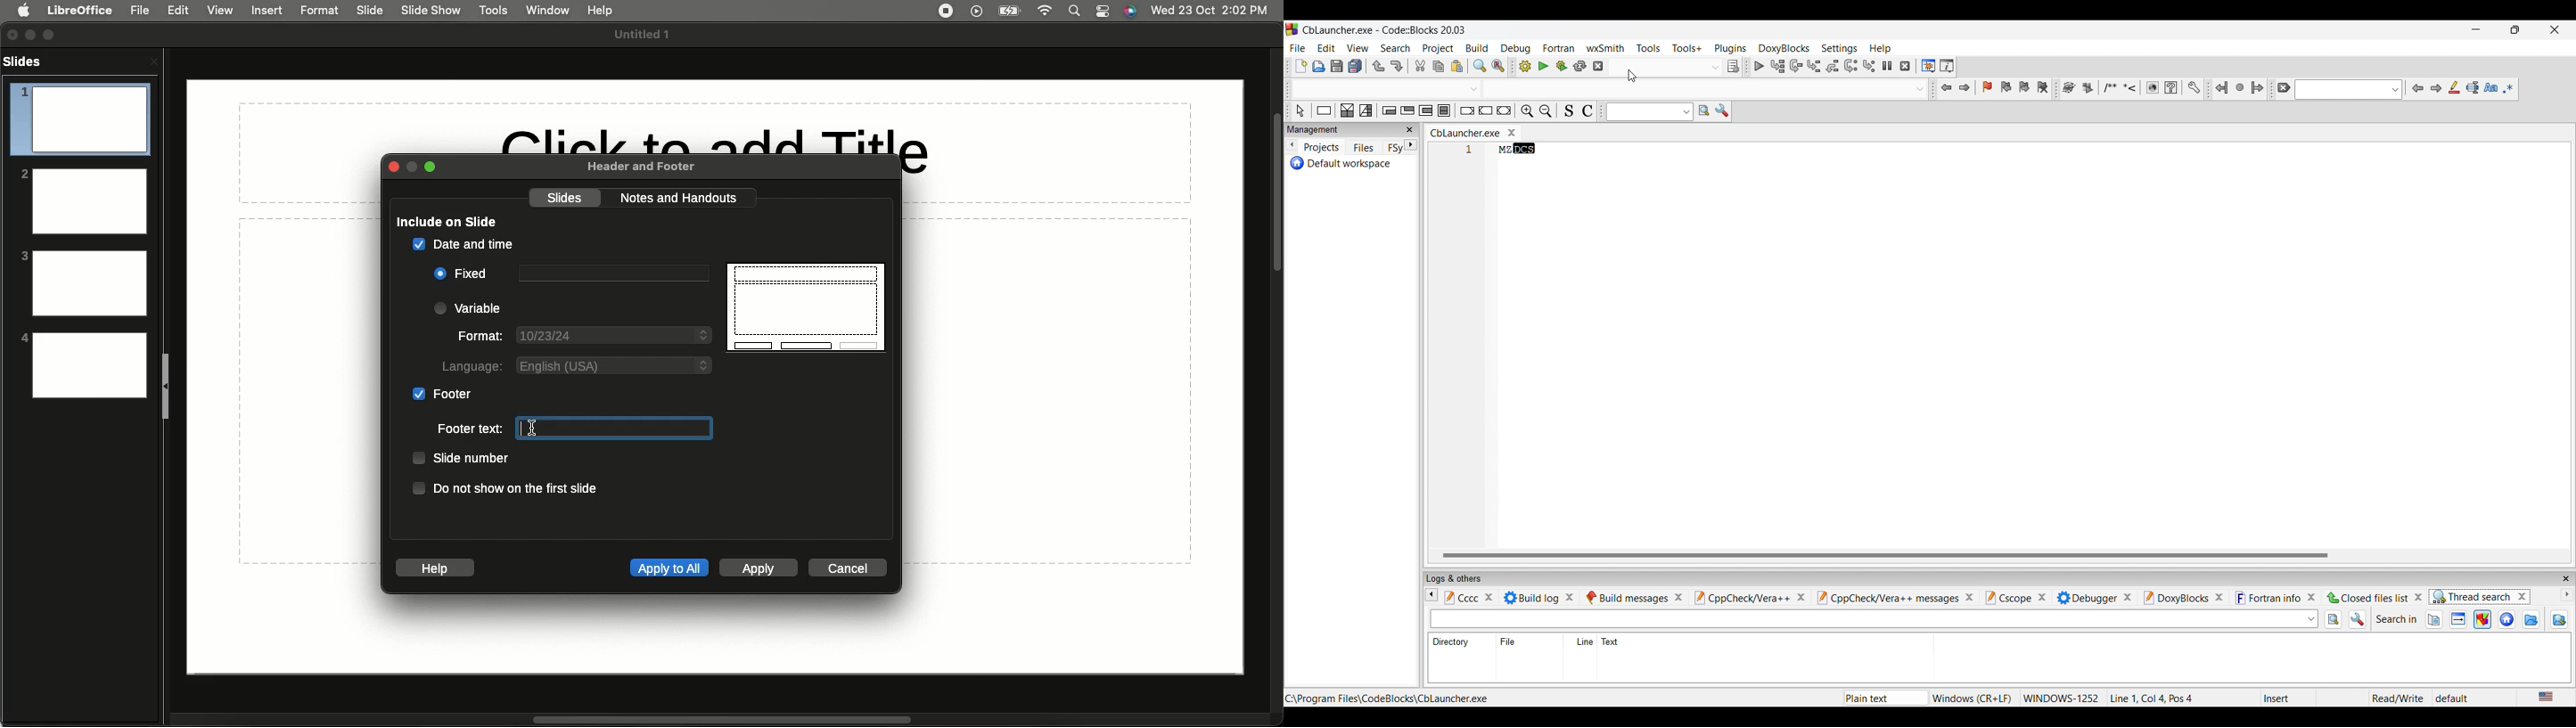  Describe the element at coordinates (613, 336) in the screenshot. I see `Date` at that location.